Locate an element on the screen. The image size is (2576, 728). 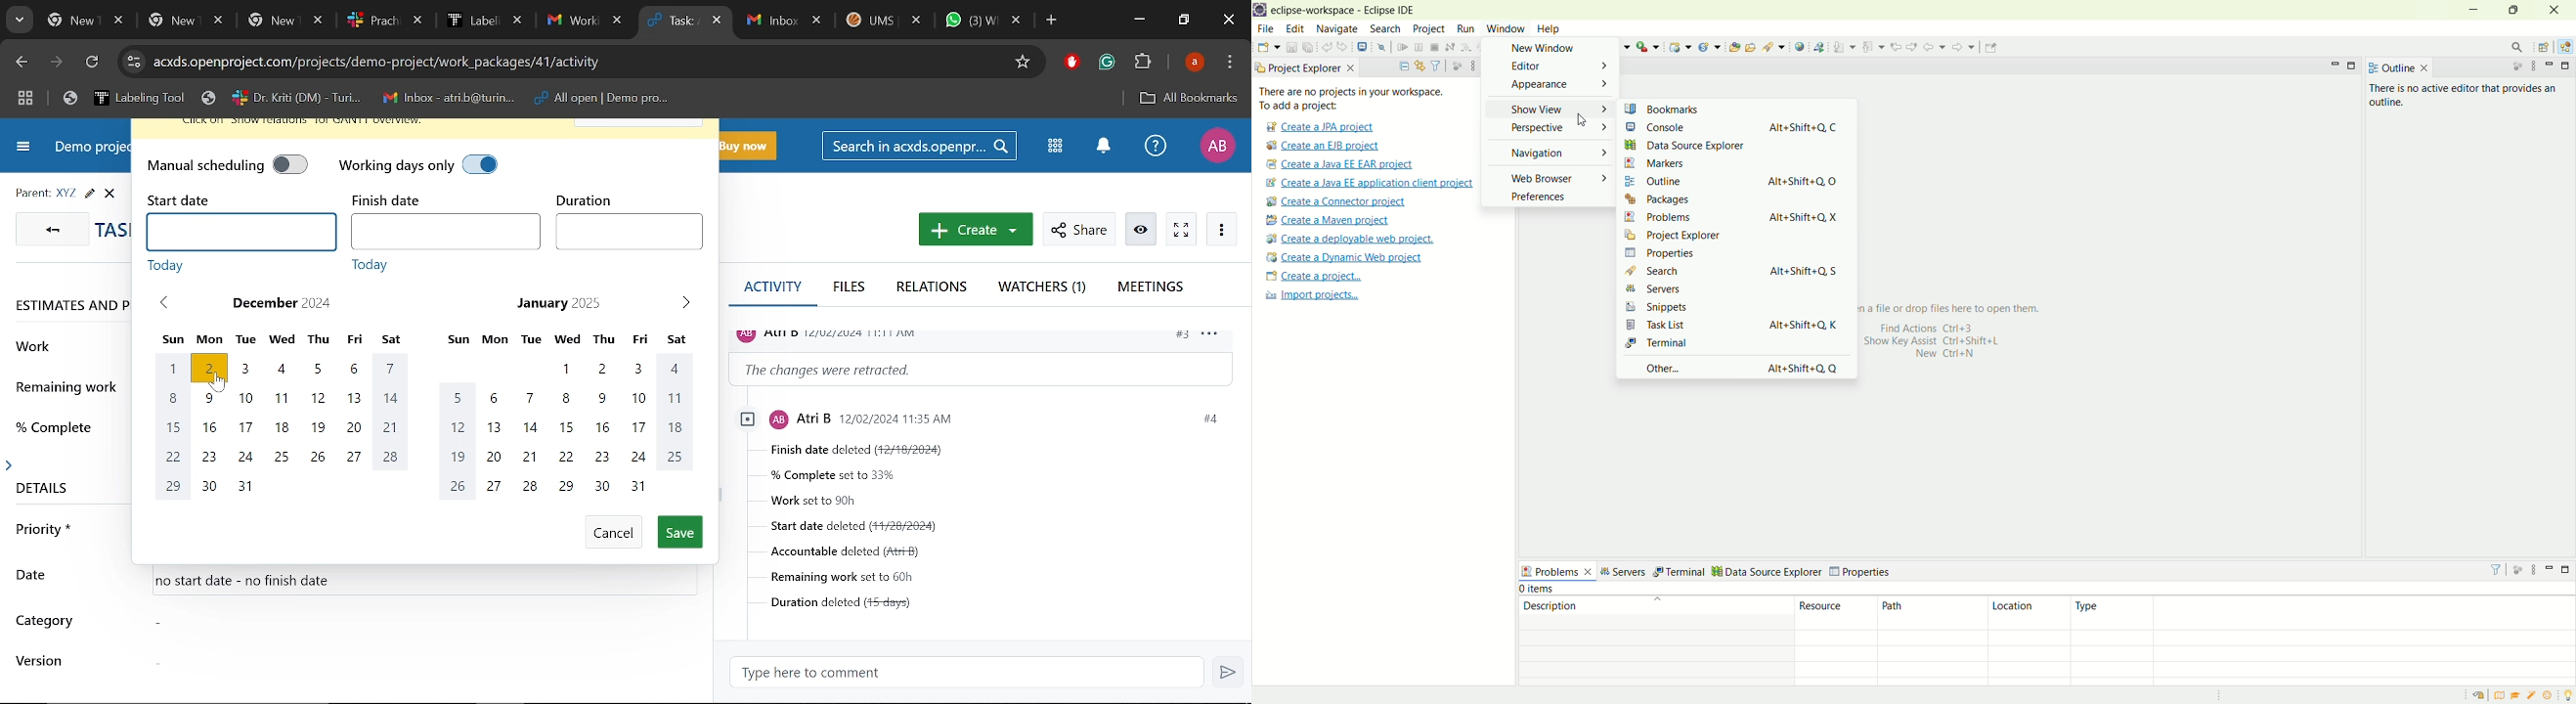
Restore down is located at coordinates (1185, 20).